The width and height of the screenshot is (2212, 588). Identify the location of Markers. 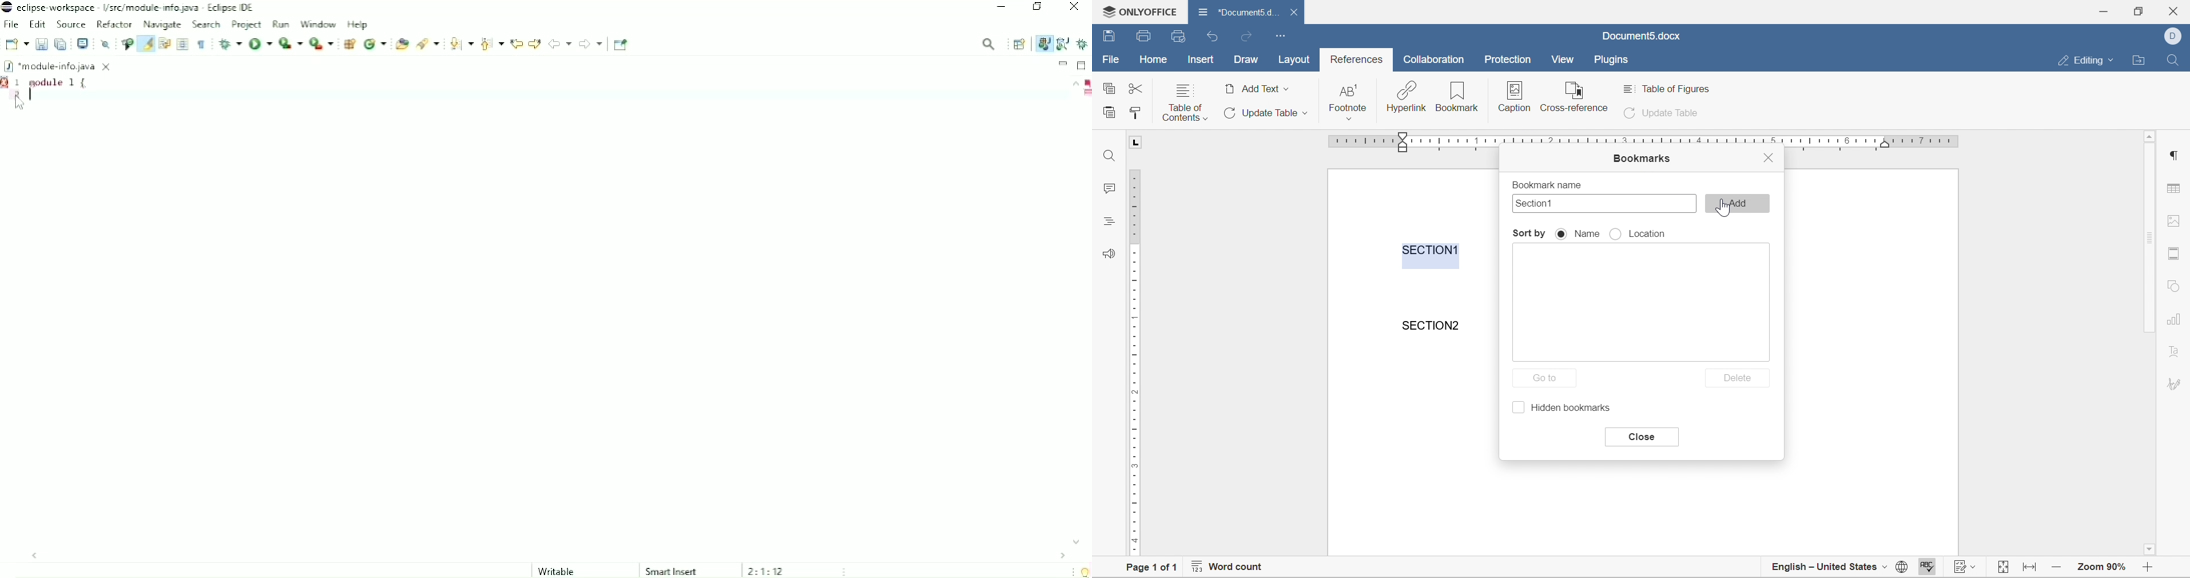
(7, 82).